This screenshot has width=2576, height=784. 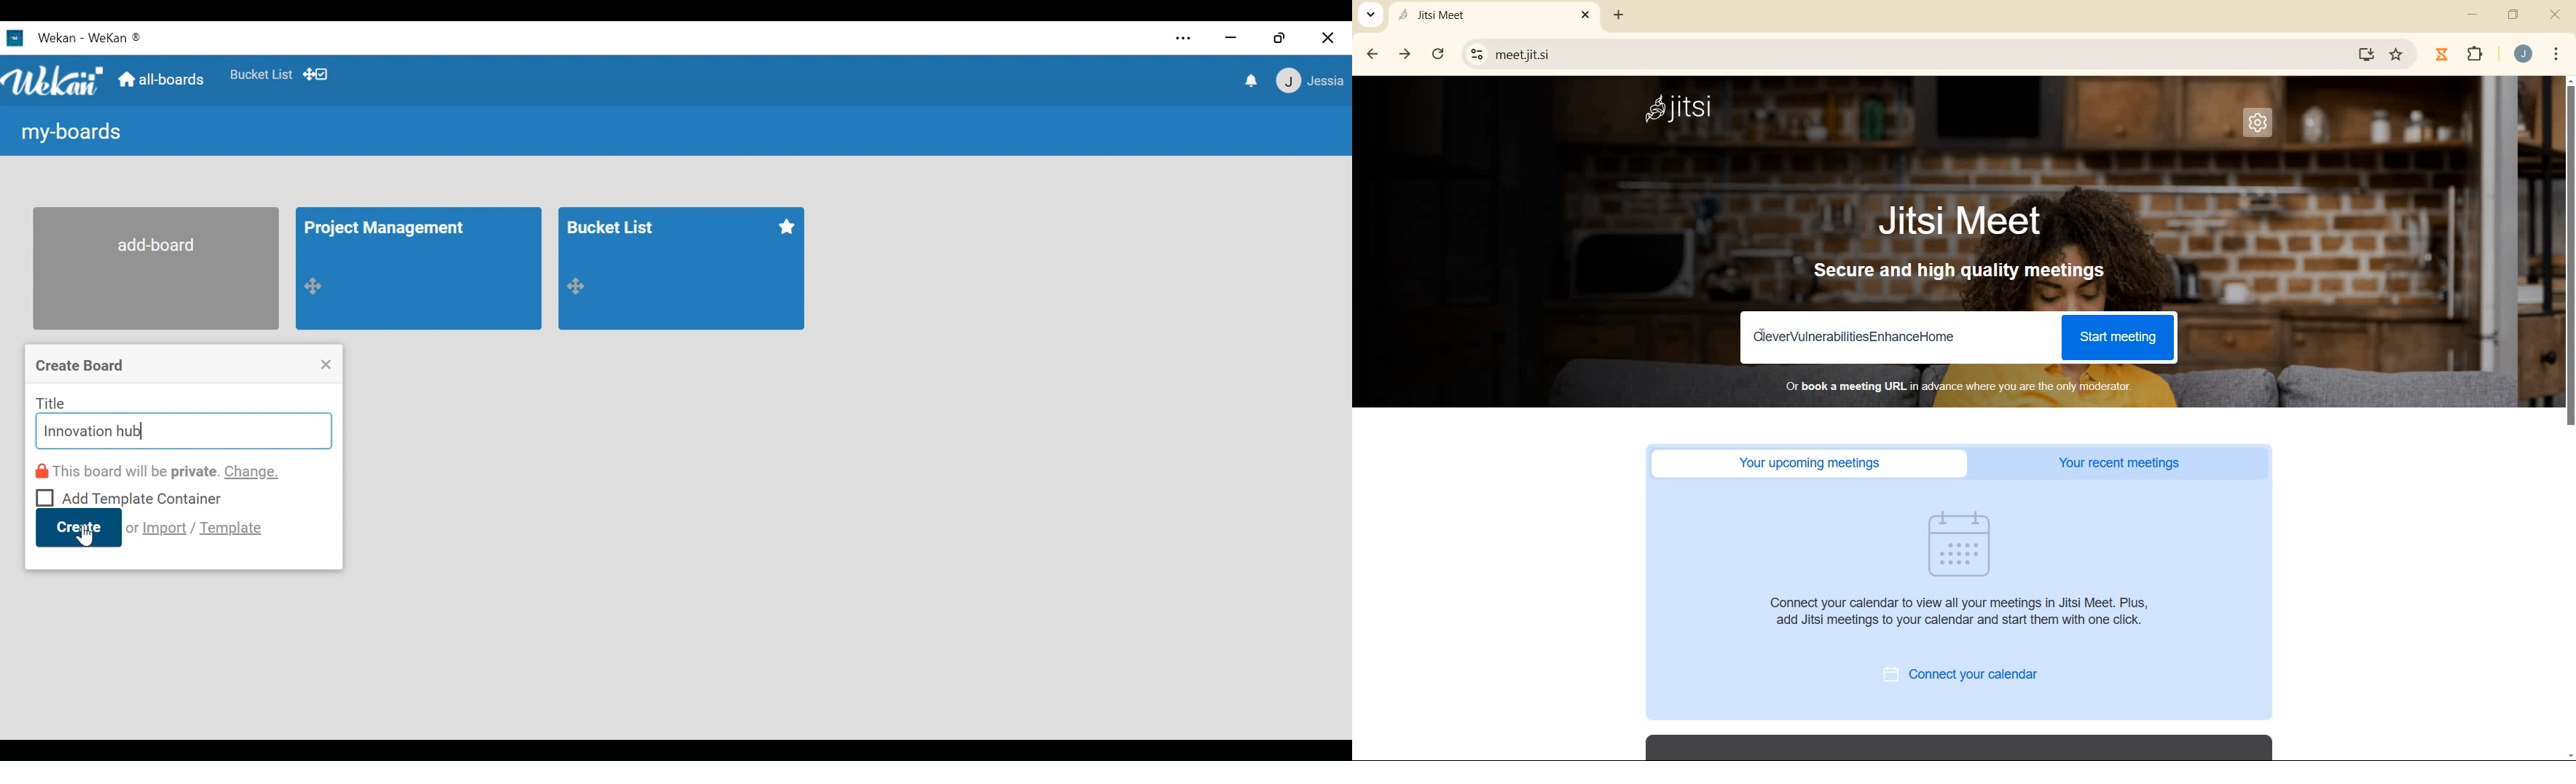 I want to click on Your recent meetings, so click(x=2127, y=464).